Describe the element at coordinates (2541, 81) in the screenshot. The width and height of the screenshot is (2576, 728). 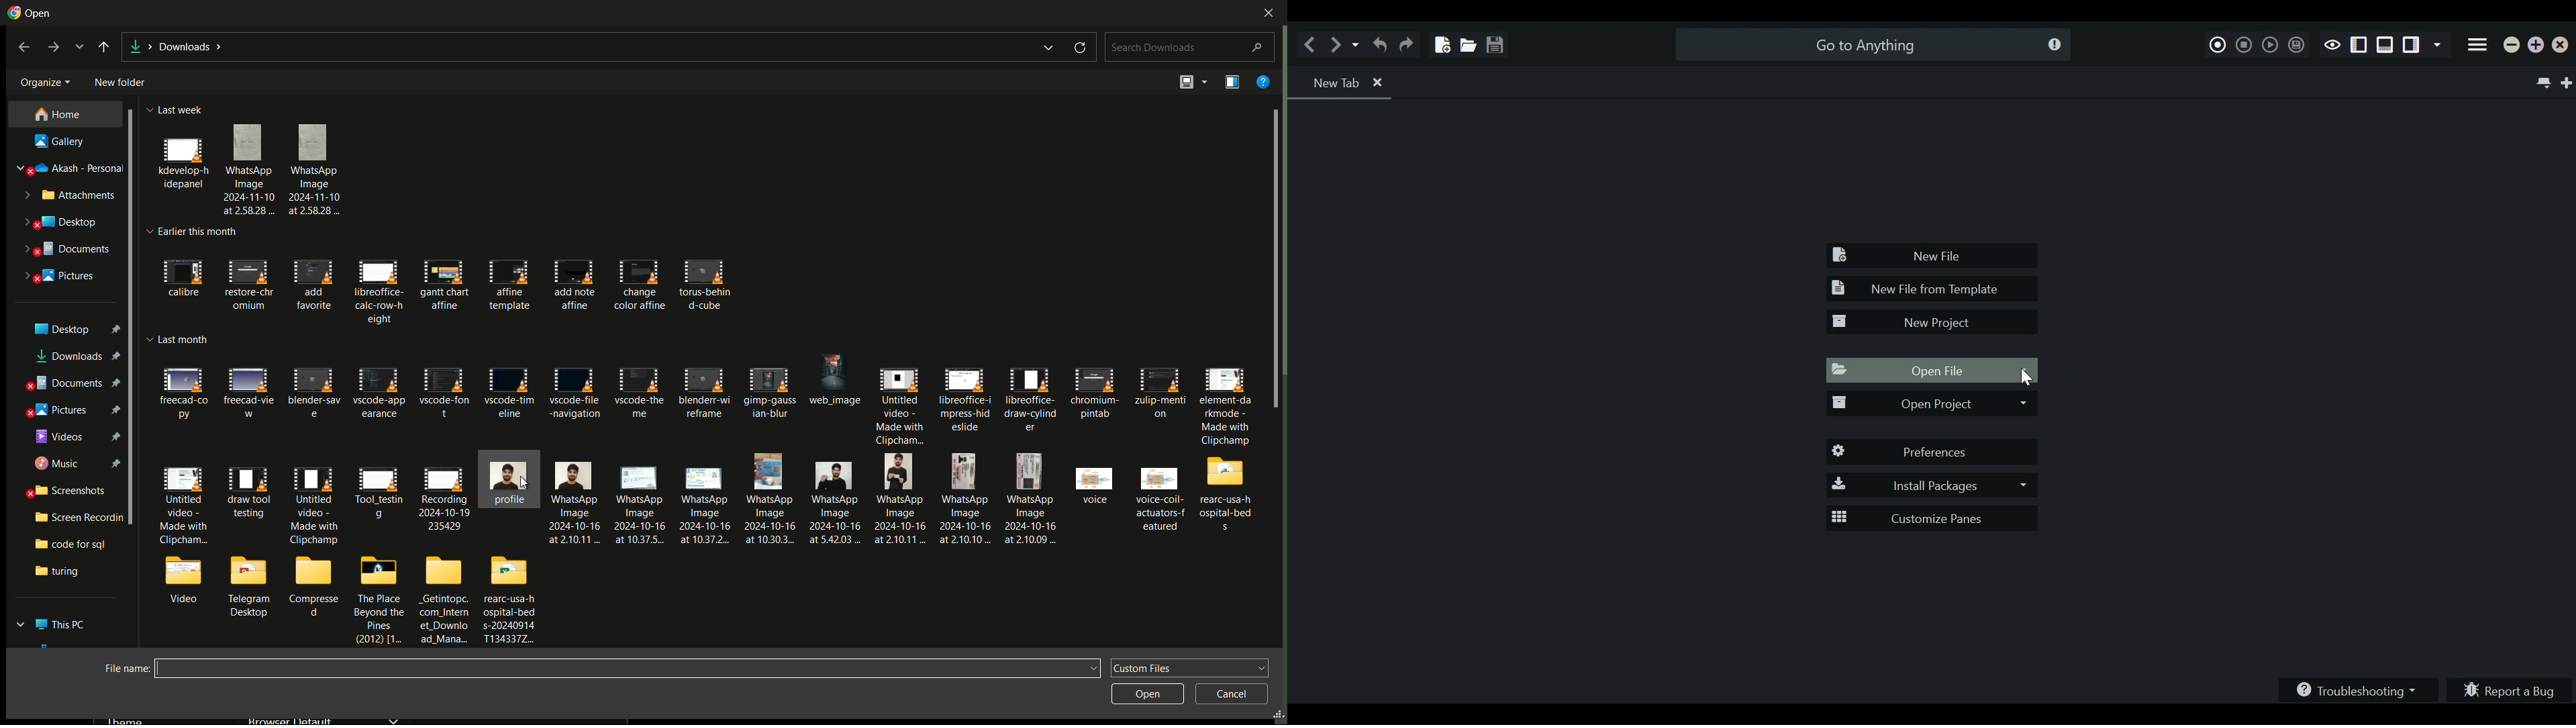
I see `List all tabs` at that location.